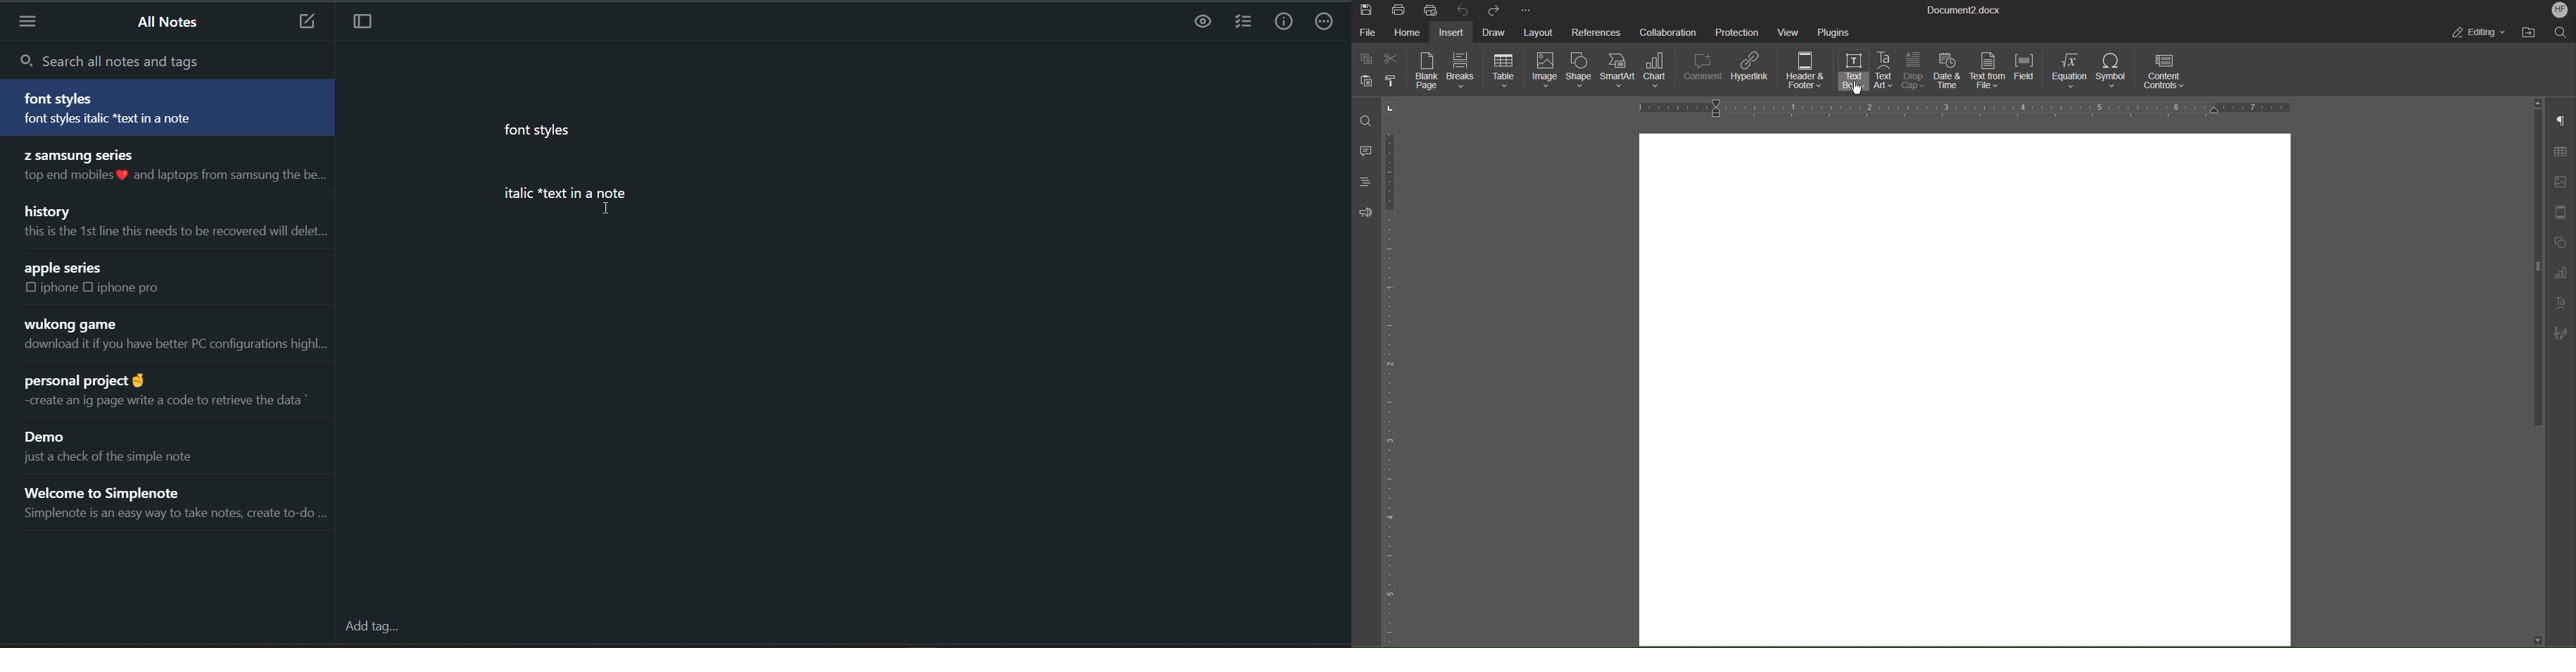  Describe the element at coordinates (1463, 72) in the screenshot. I see `Breaks` at that location.